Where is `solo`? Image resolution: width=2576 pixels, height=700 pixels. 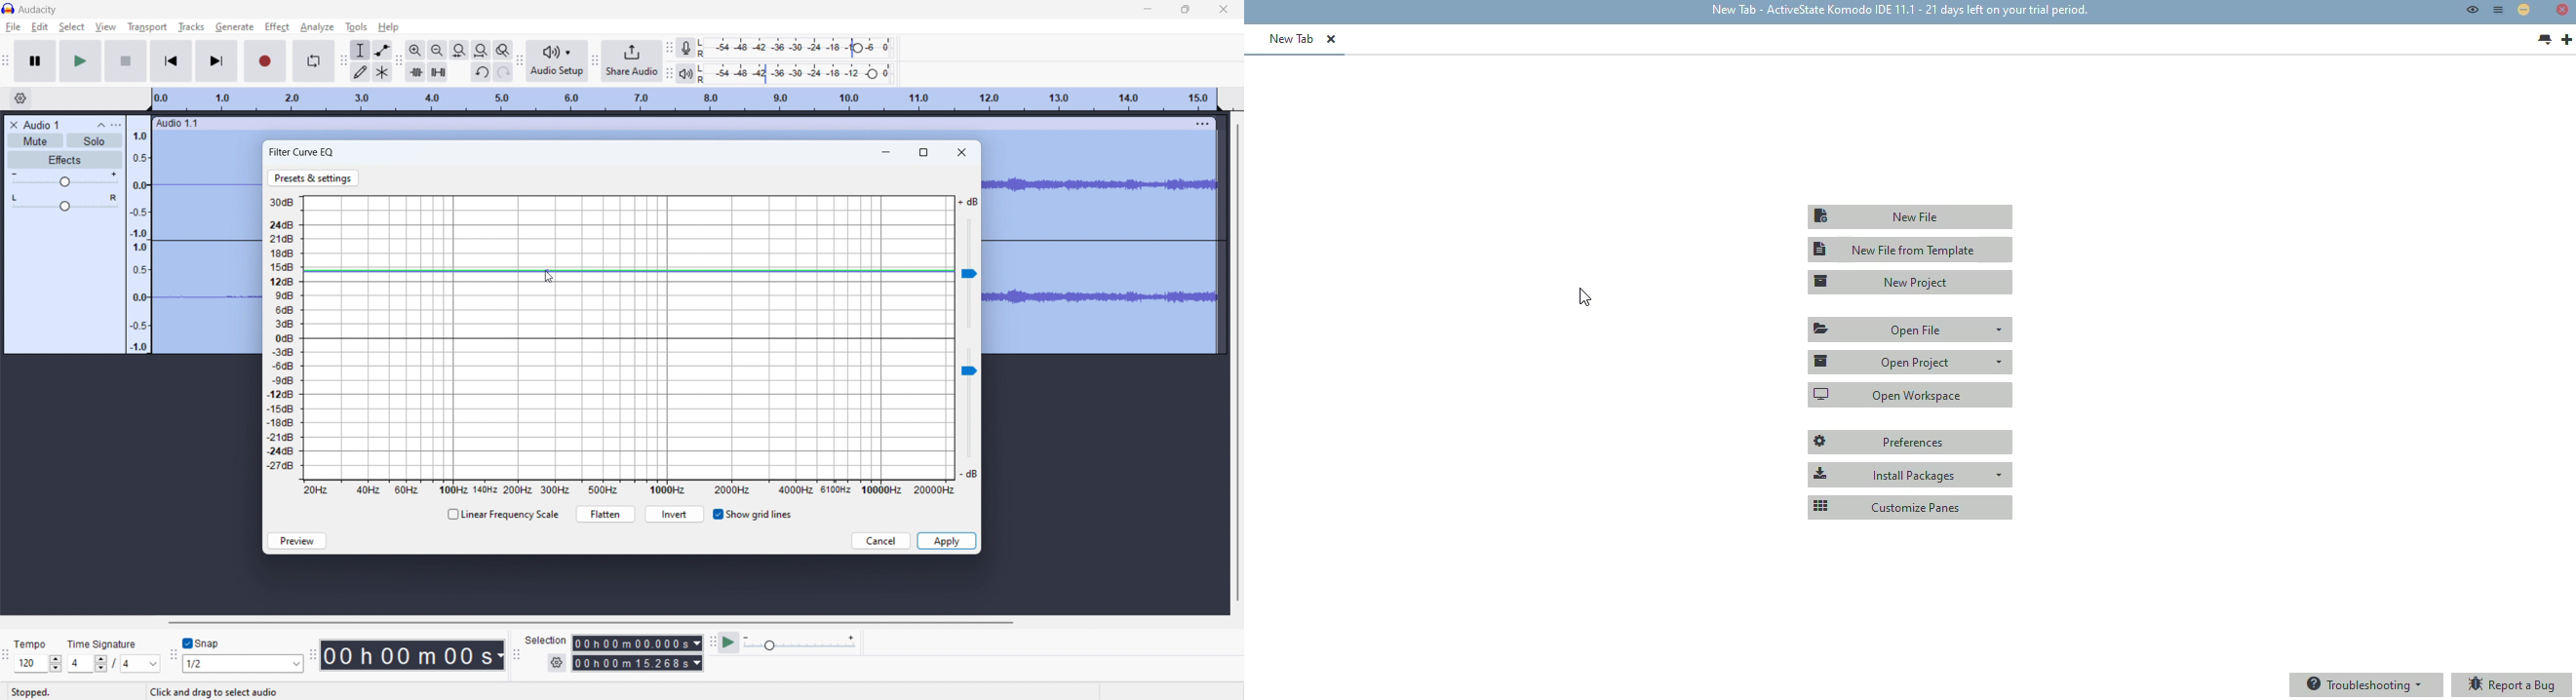 solo is located at coordinates (94, 141).